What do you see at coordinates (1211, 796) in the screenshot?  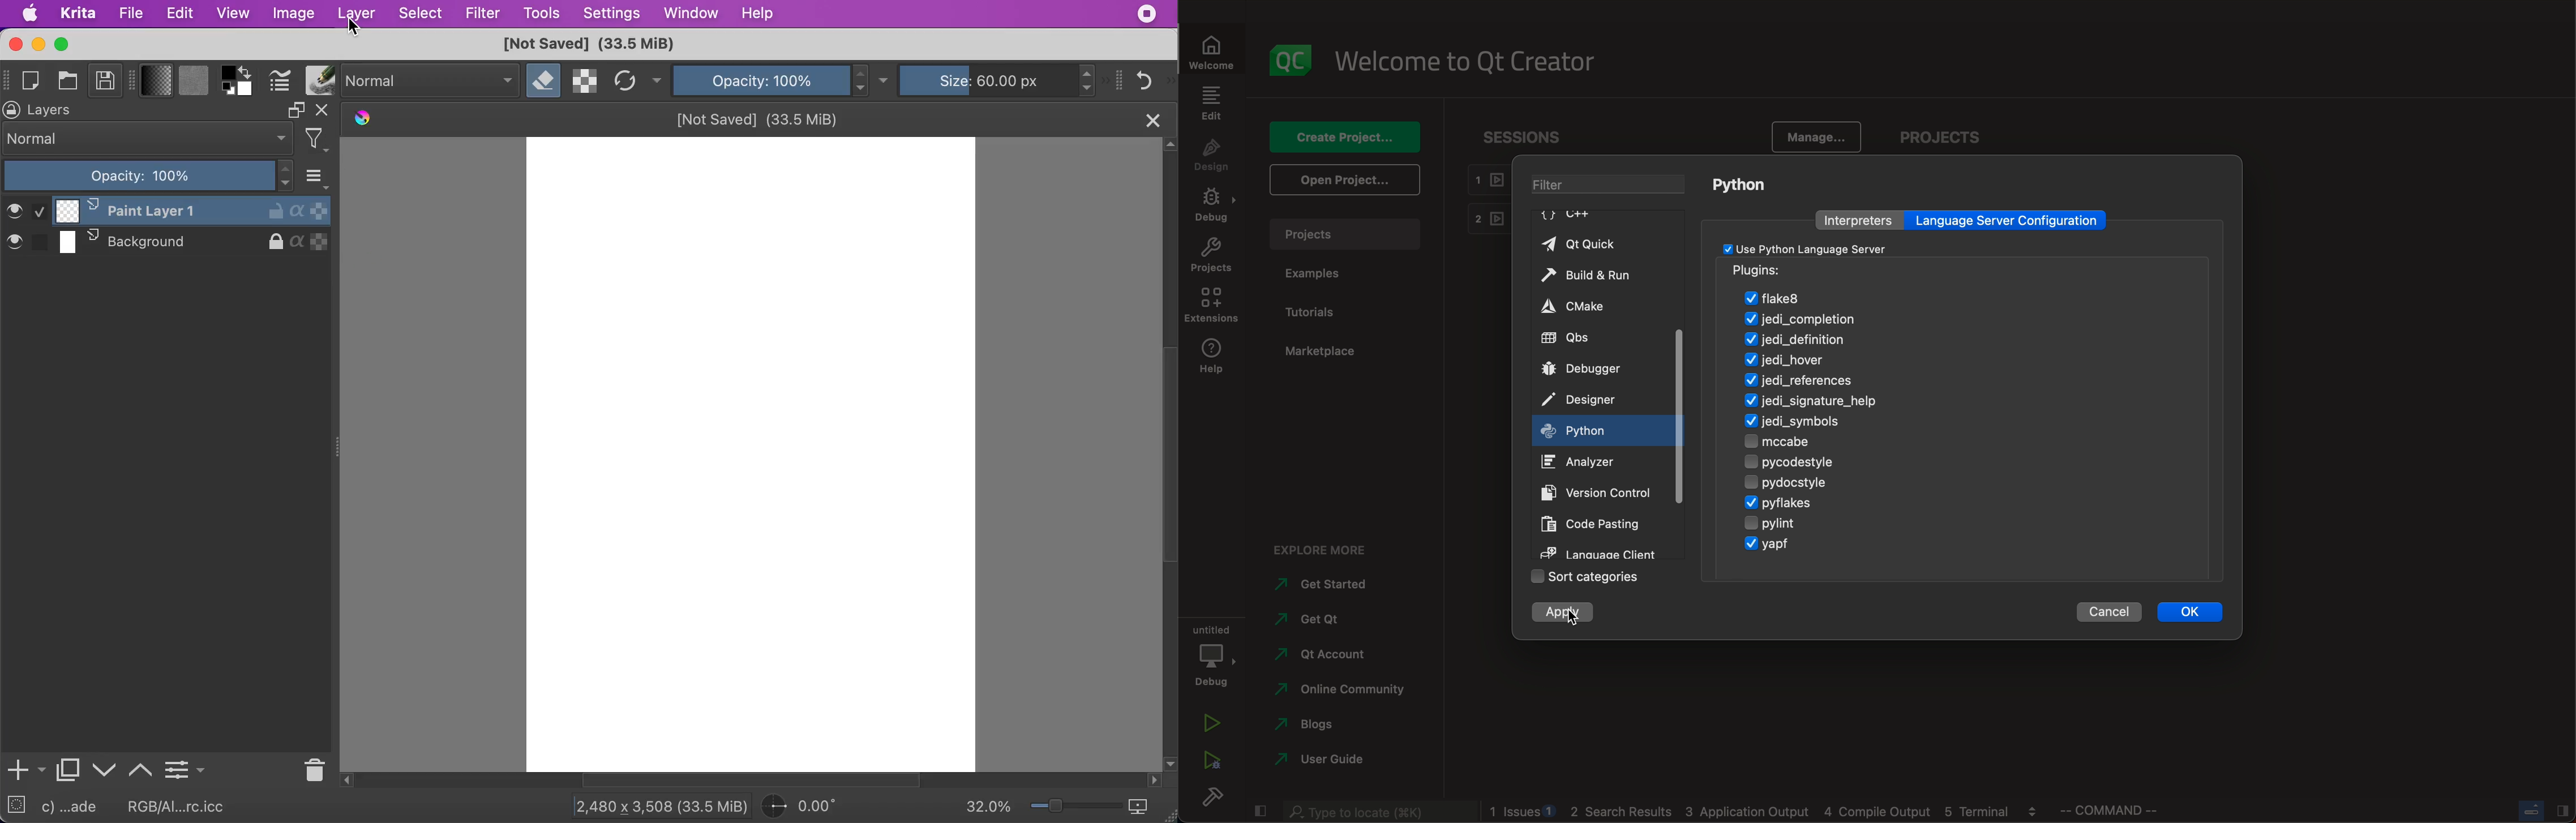 I see `build` at bounding box center [1211, 796].